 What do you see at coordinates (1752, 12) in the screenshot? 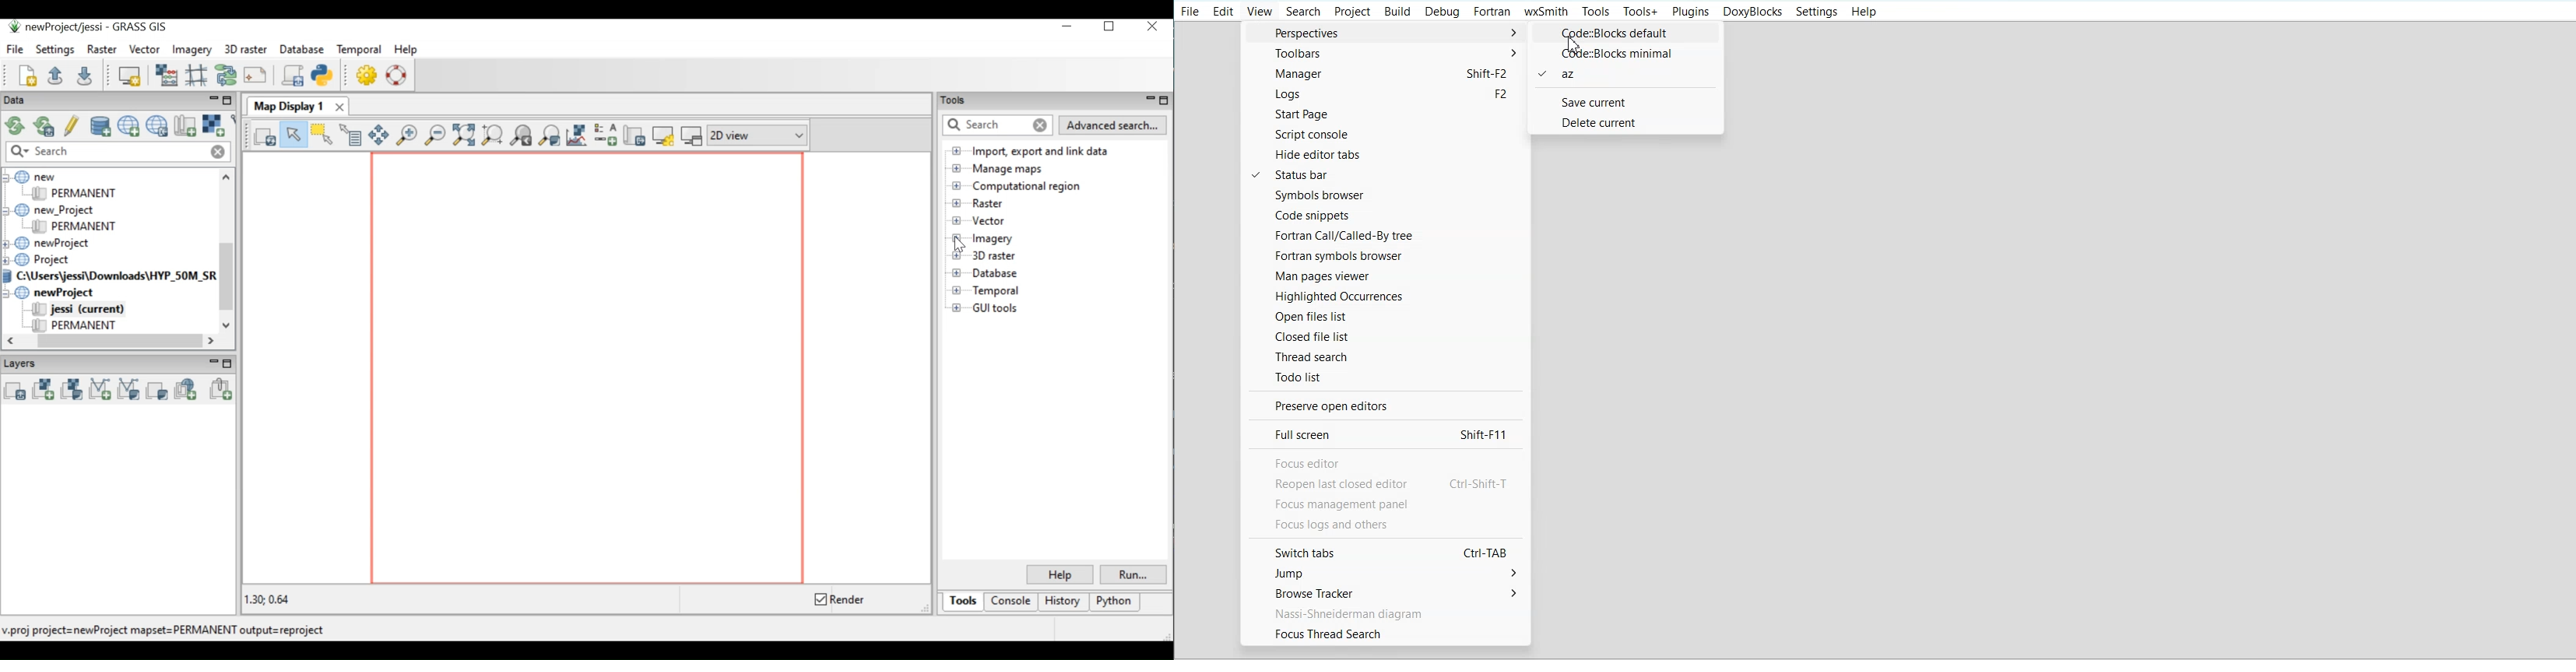
I see `Doxyblocks` at bounding box center [1752, 12].